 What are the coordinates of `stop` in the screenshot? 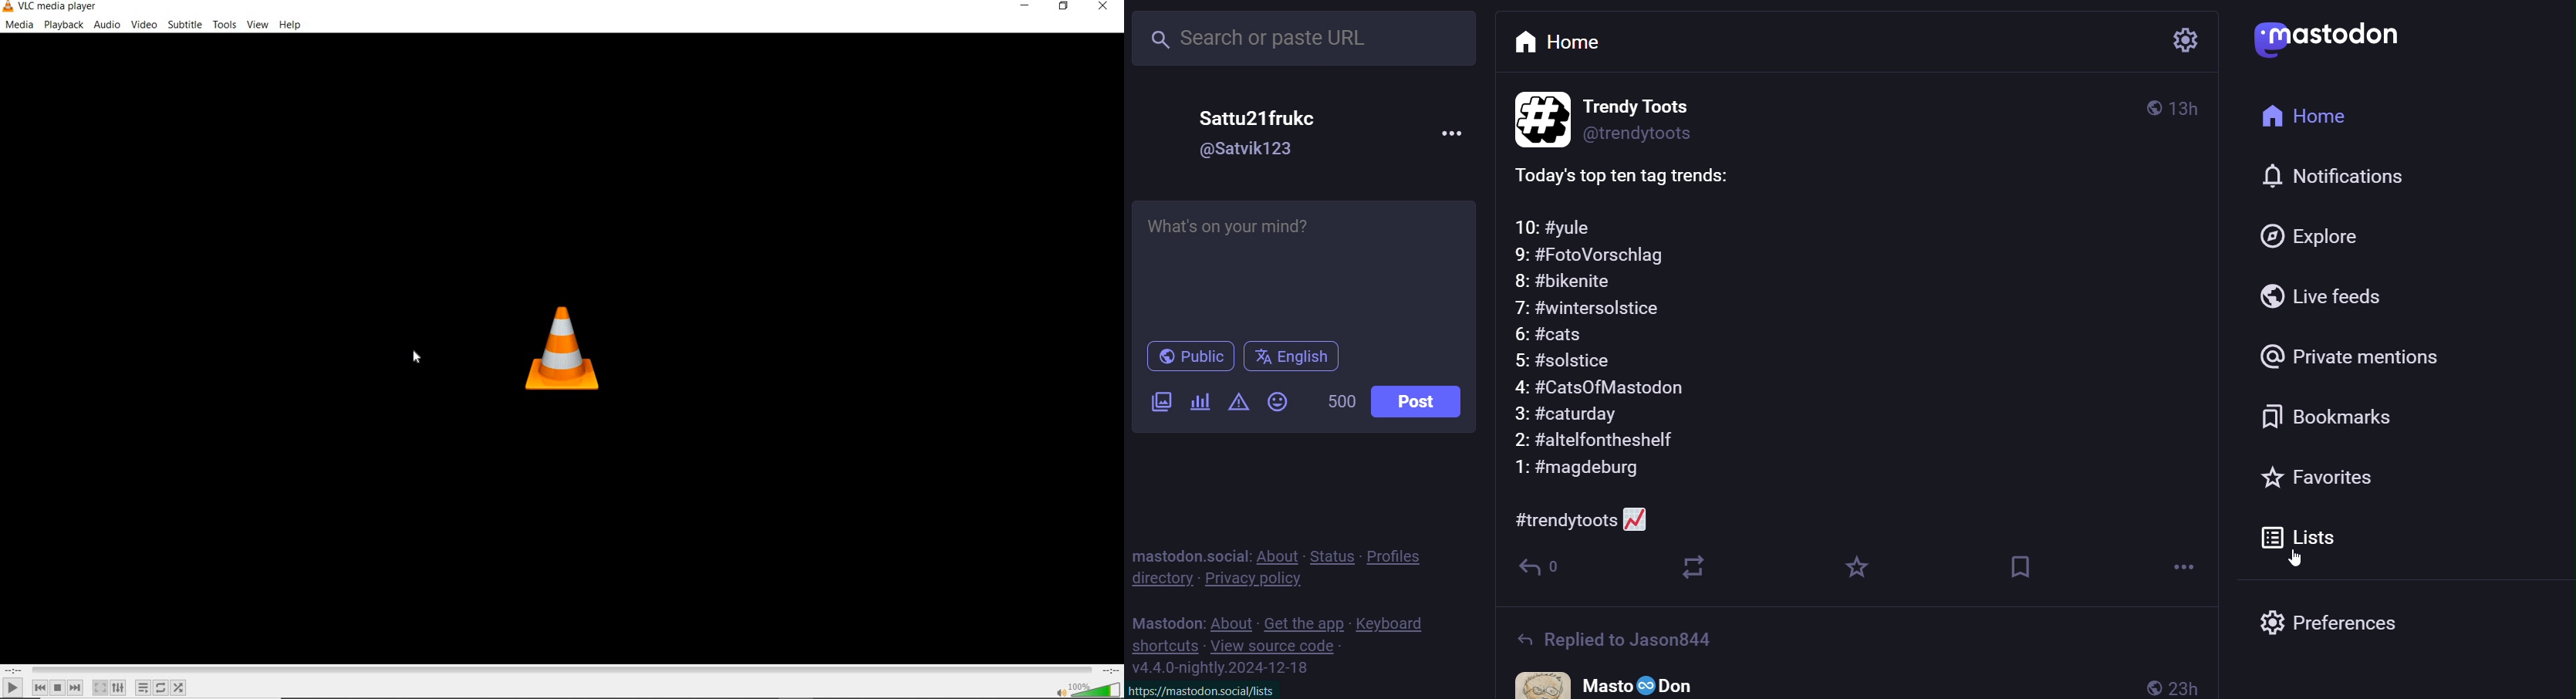 It's located at (58, 688).